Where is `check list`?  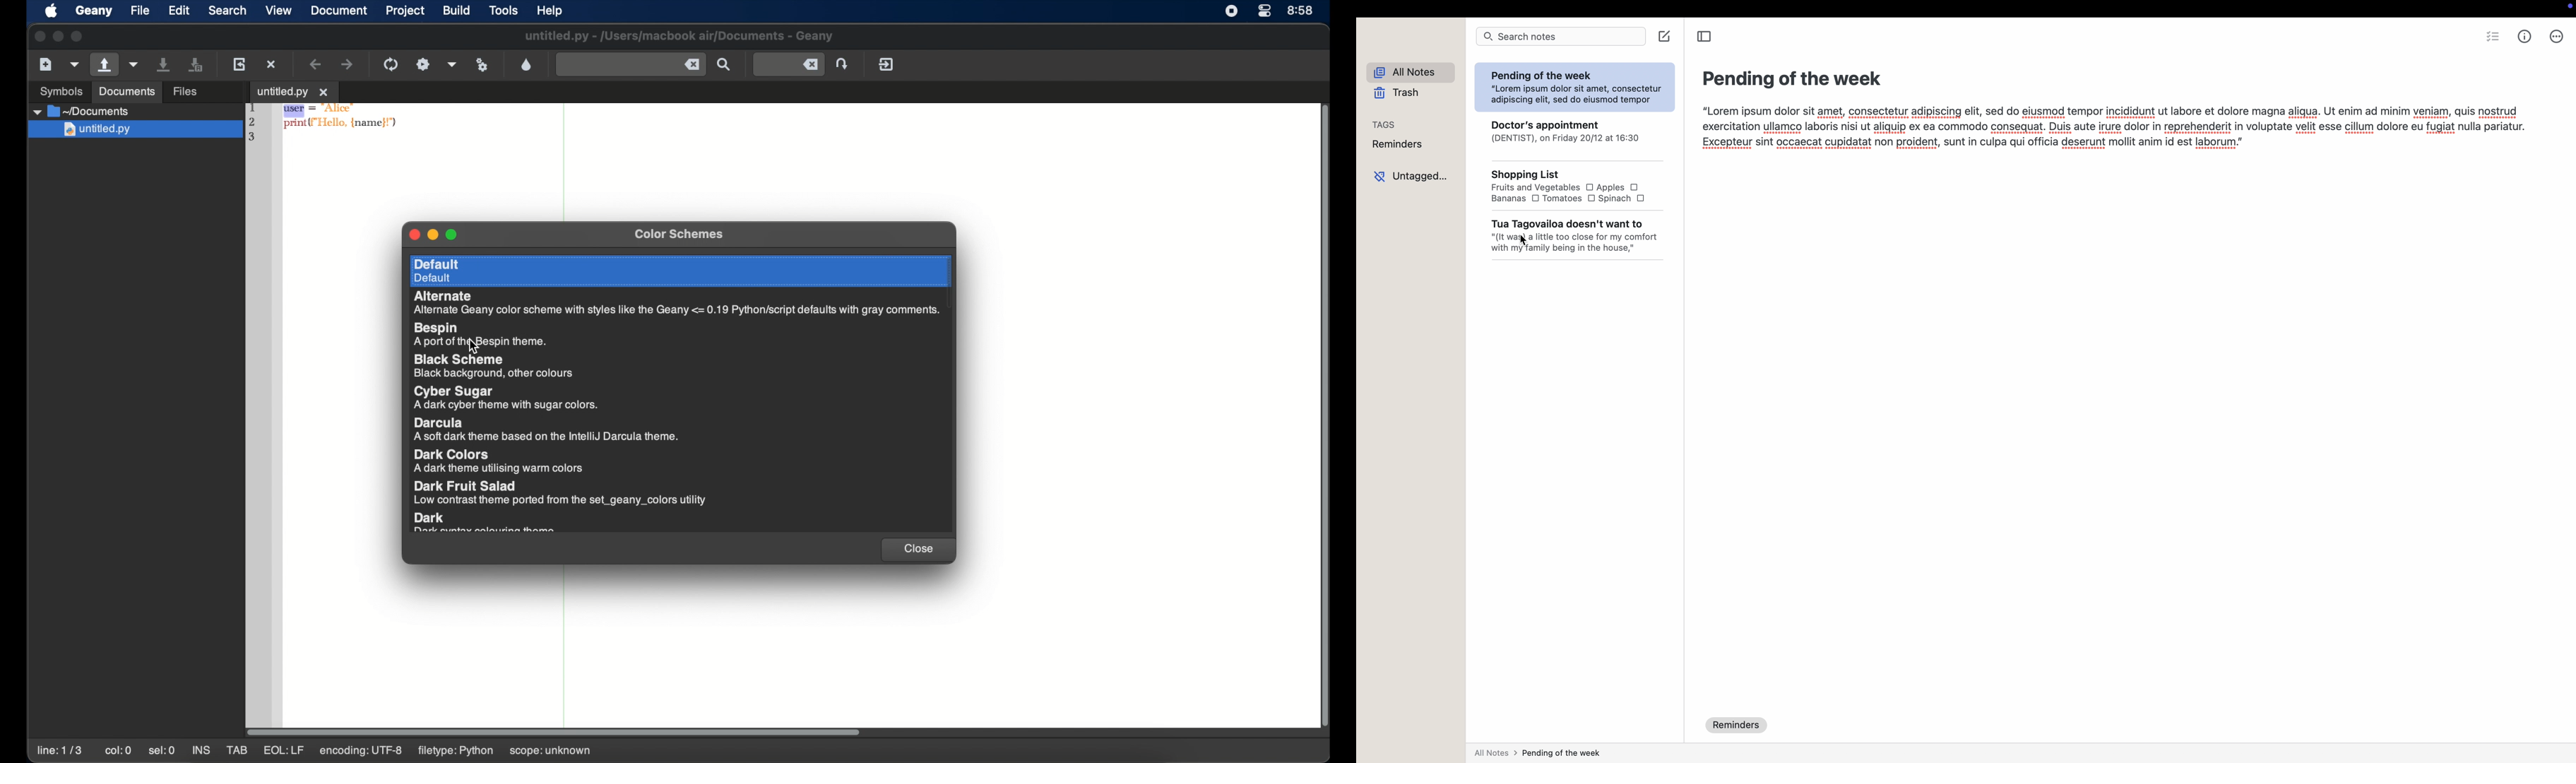
check list is located at coordinates (2493, 37).